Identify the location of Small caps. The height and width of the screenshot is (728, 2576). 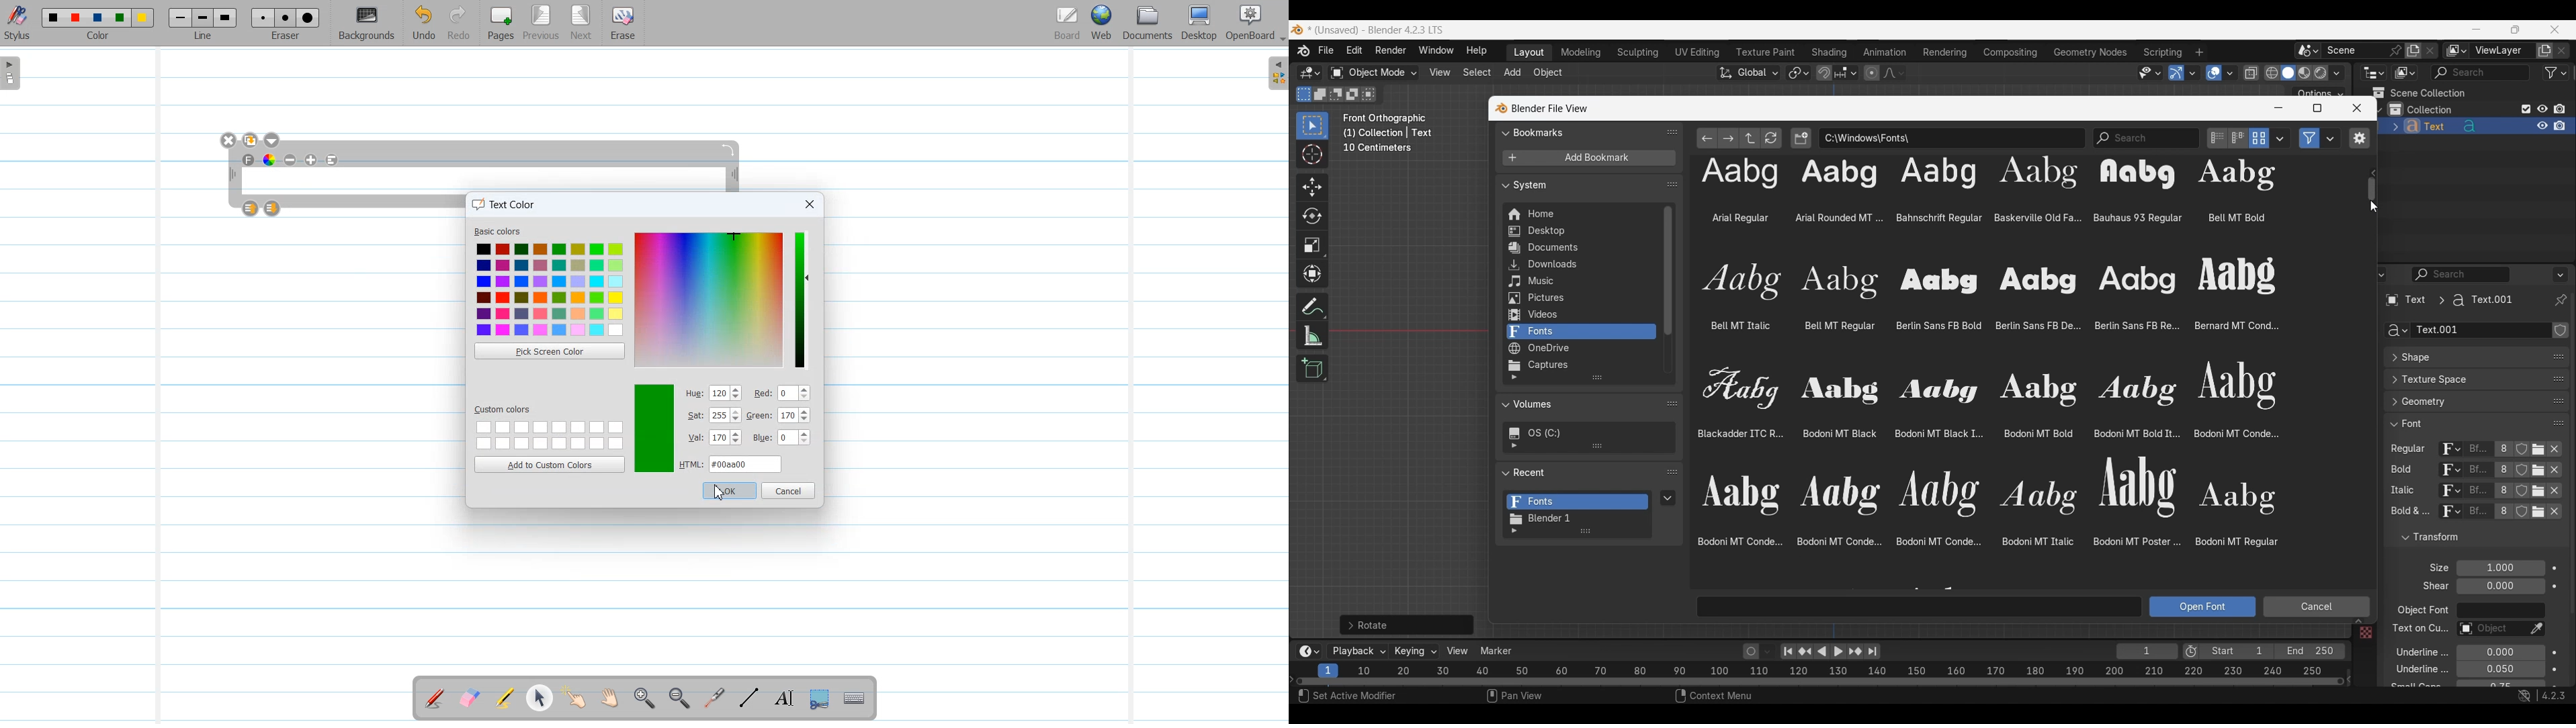
(2500, 684).